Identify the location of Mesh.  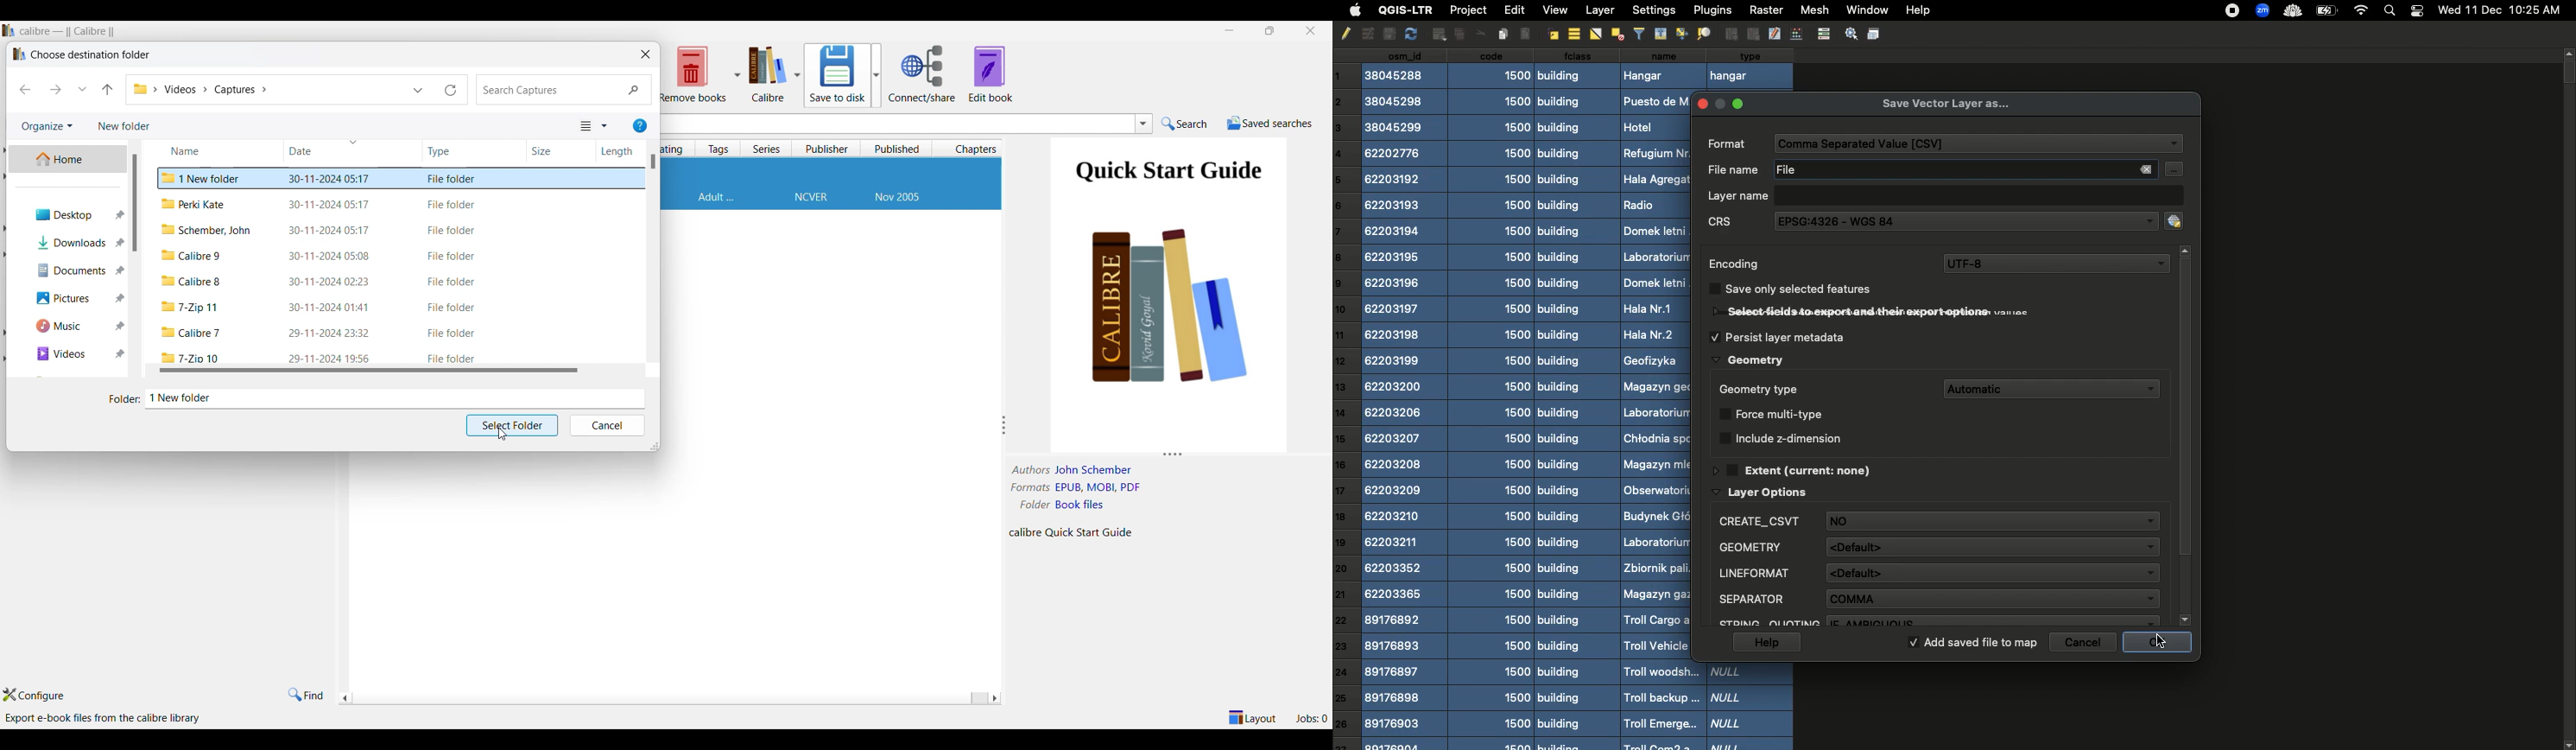
(1812, 10).